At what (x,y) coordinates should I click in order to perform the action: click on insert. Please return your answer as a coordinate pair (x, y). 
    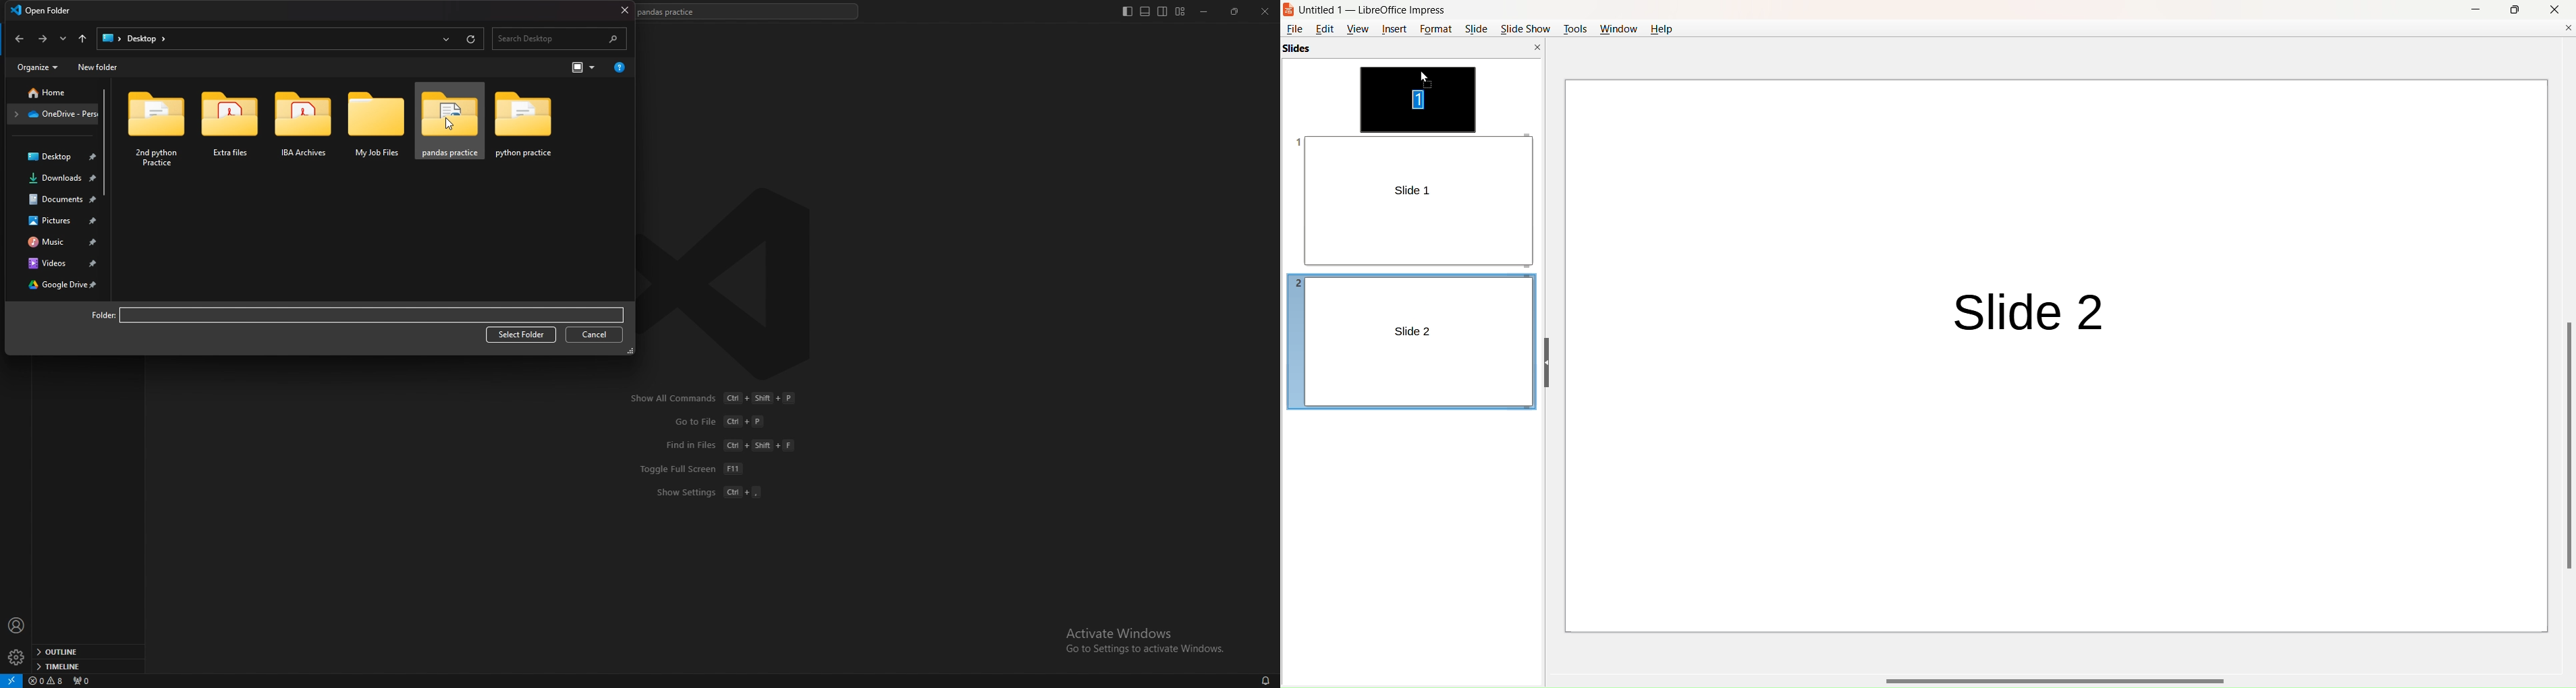
    Looking at the image, I should click on (1395, 30).